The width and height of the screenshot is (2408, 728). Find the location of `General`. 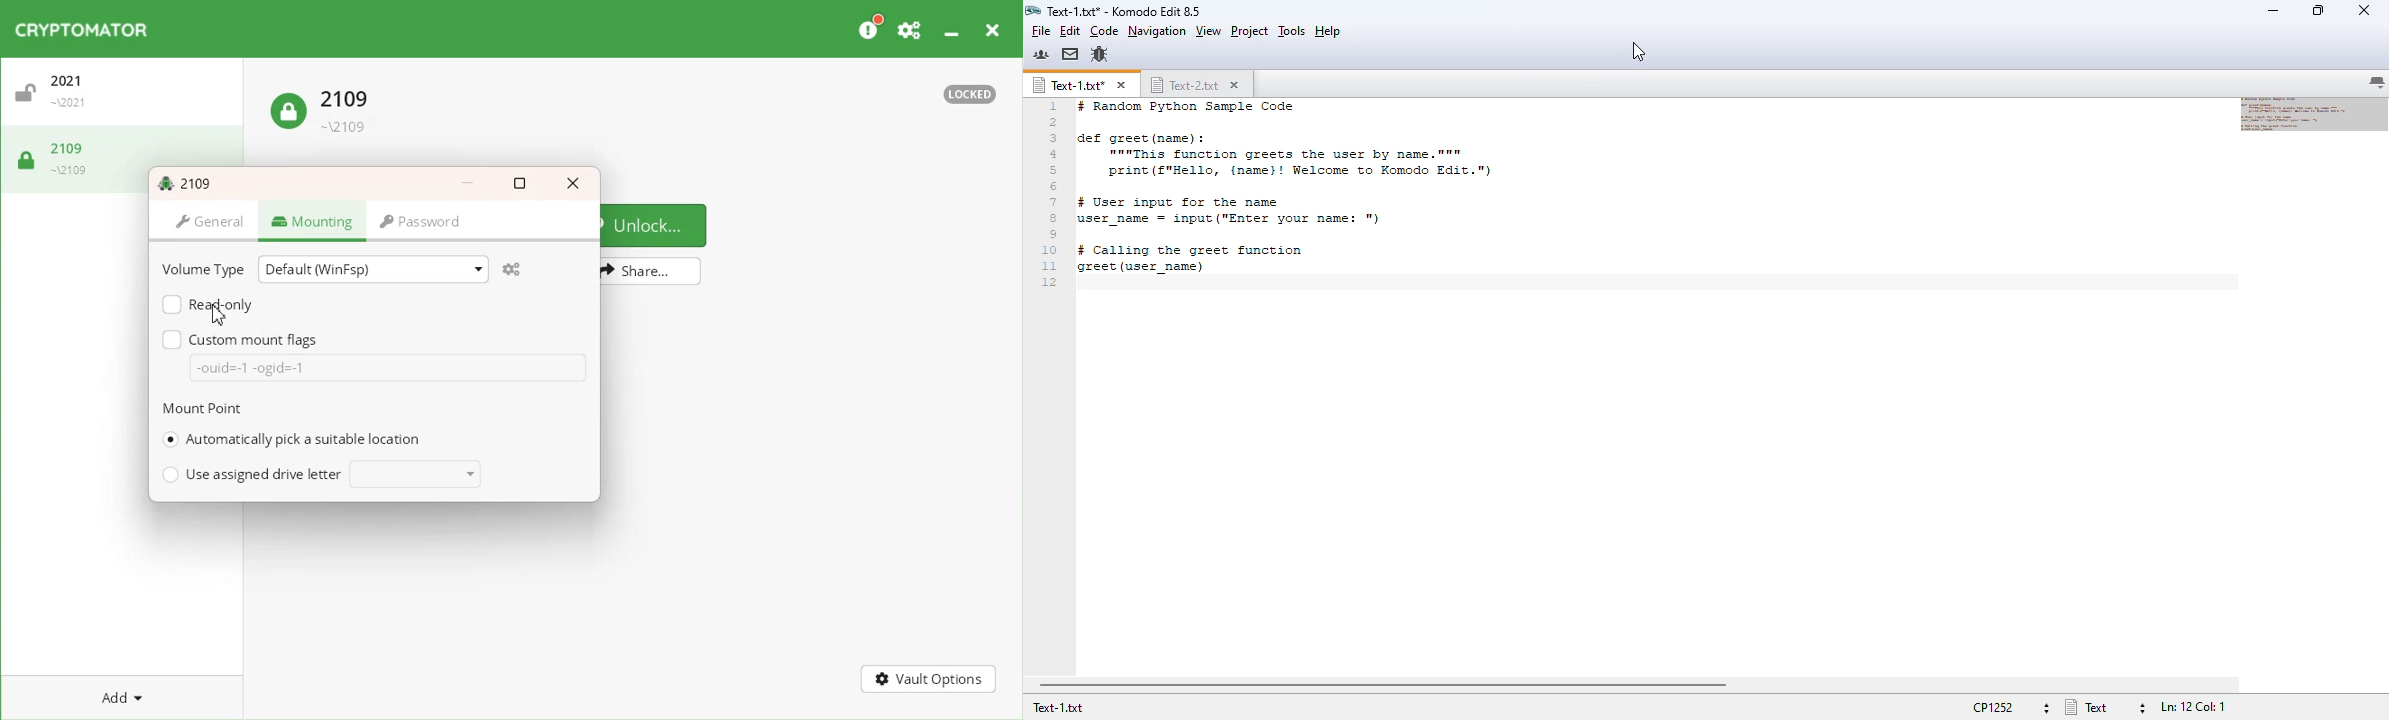

General is located at coordinates (206, 223).